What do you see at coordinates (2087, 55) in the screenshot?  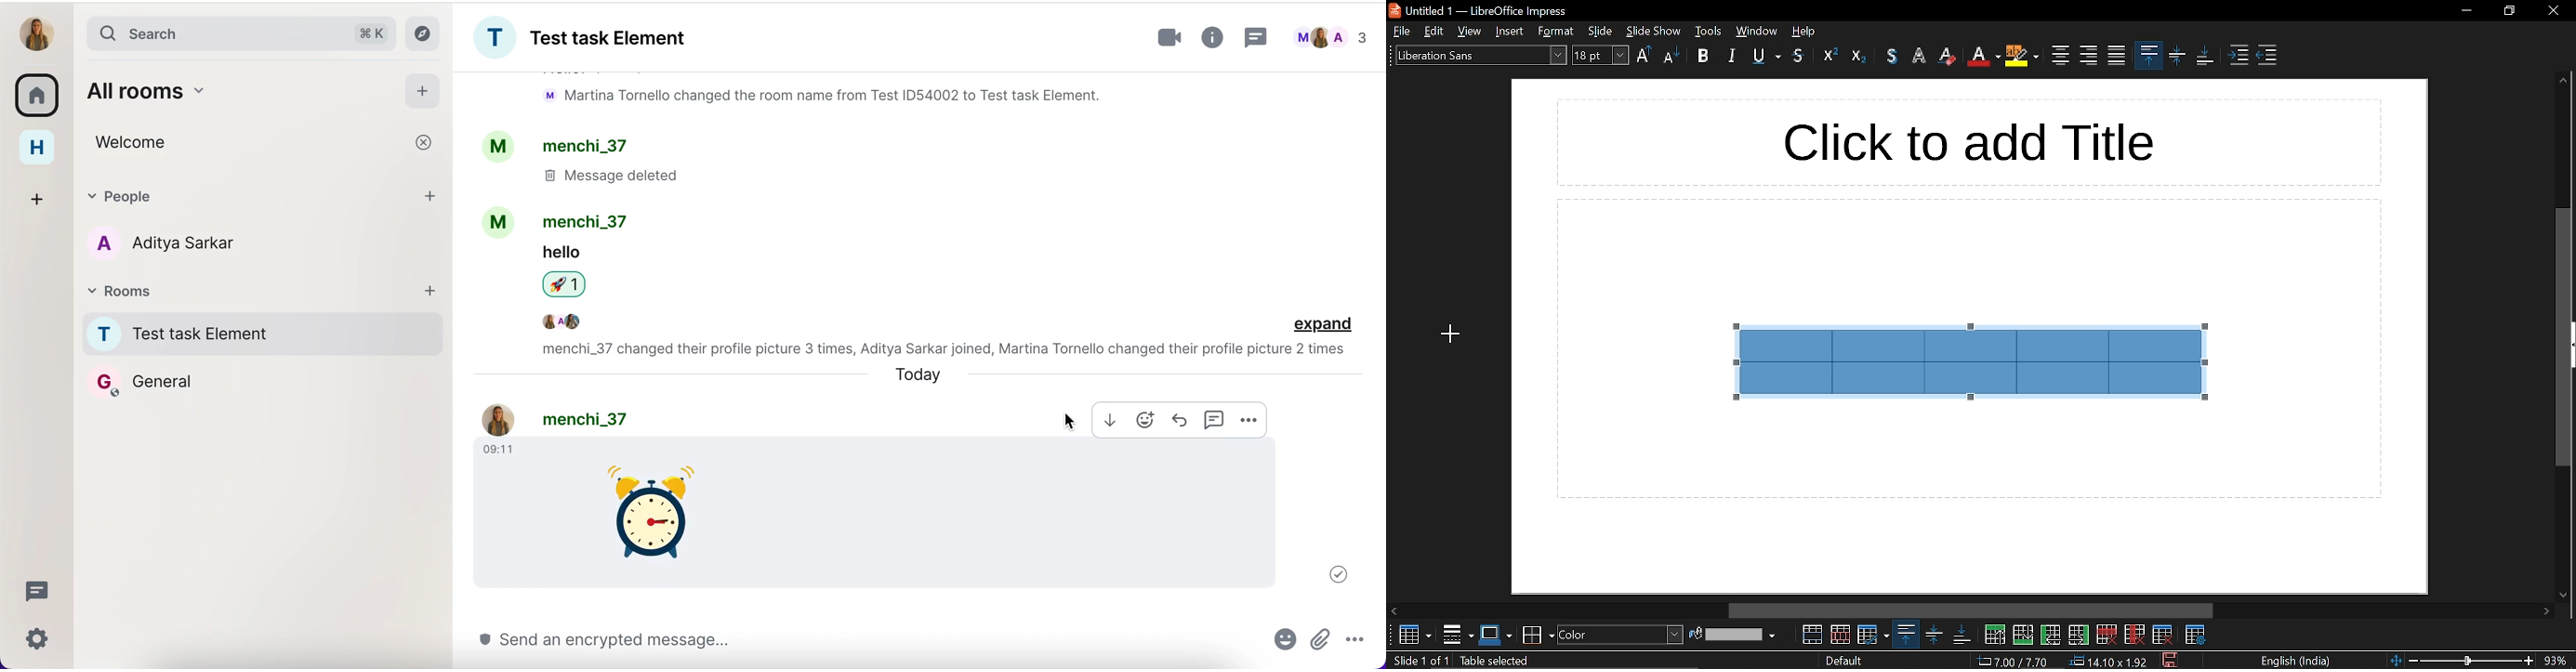 I see `align right` at bounding box center [2087, 55].